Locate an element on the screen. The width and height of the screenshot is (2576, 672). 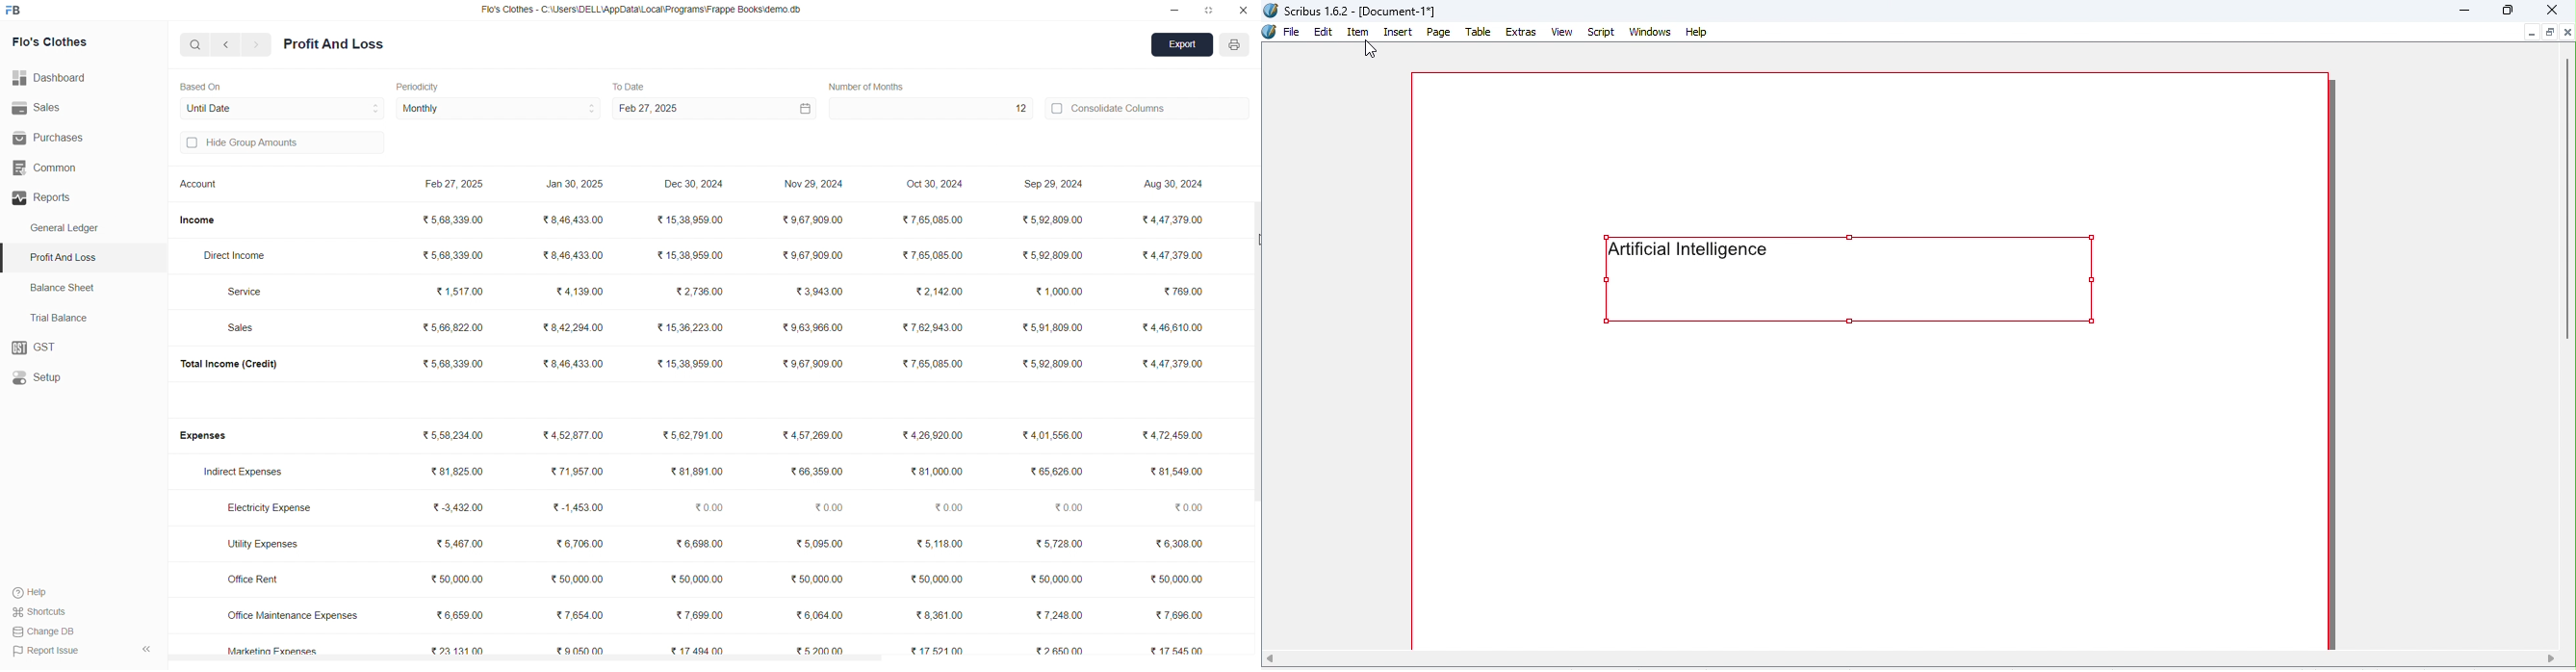
Utility Expenses. is located at coordinates (271, 543).